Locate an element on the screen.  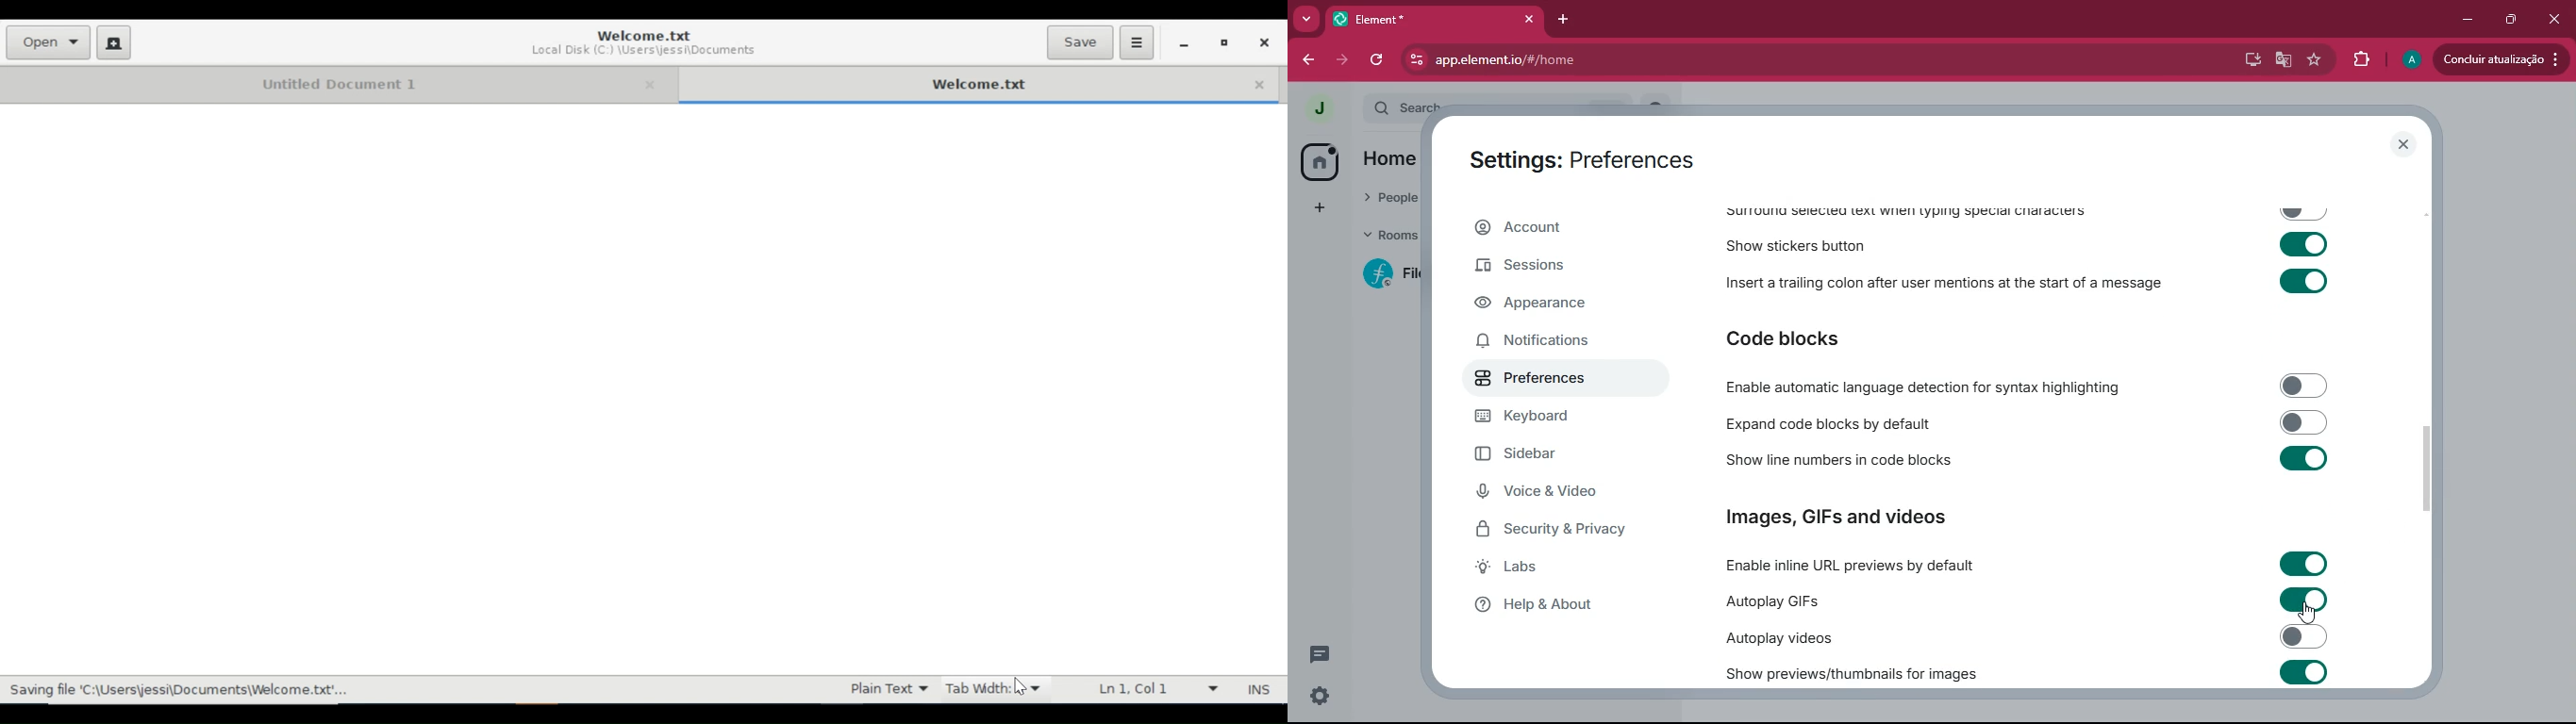
account is located at coordinates (1558, 227).